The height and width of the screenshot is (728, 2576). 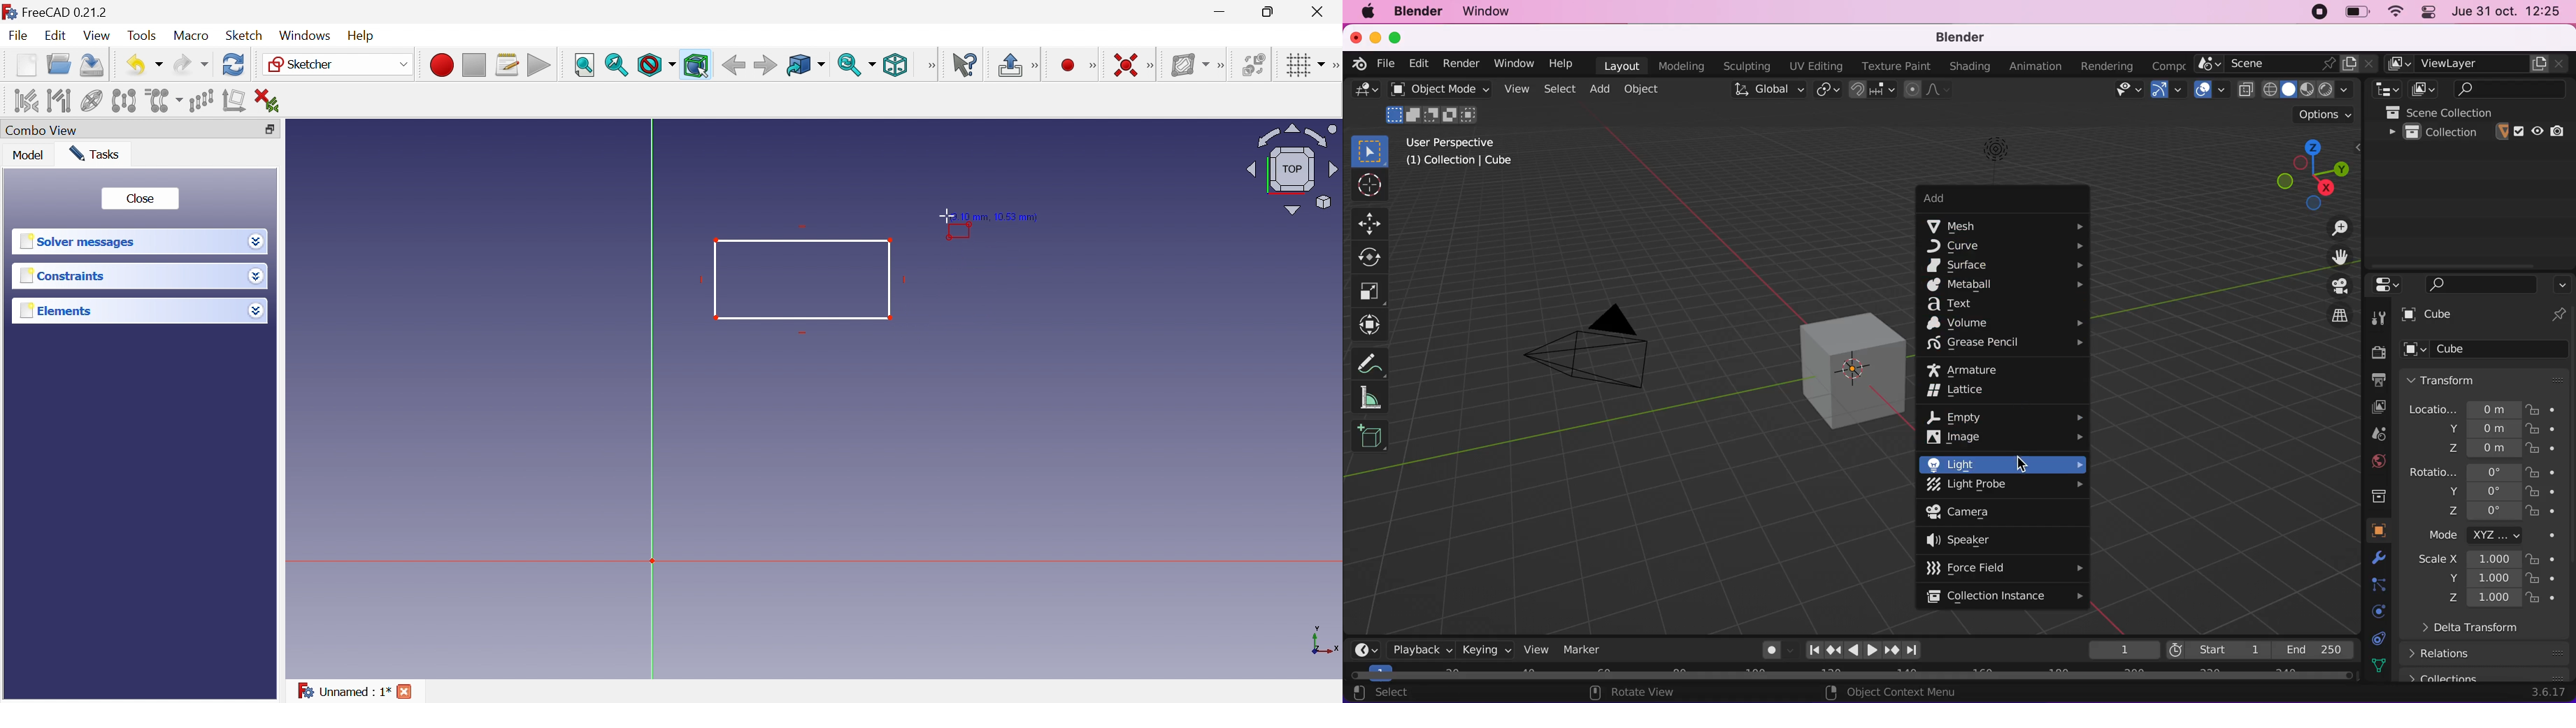 I want to click on speaker, so click(x=1973, y=542).